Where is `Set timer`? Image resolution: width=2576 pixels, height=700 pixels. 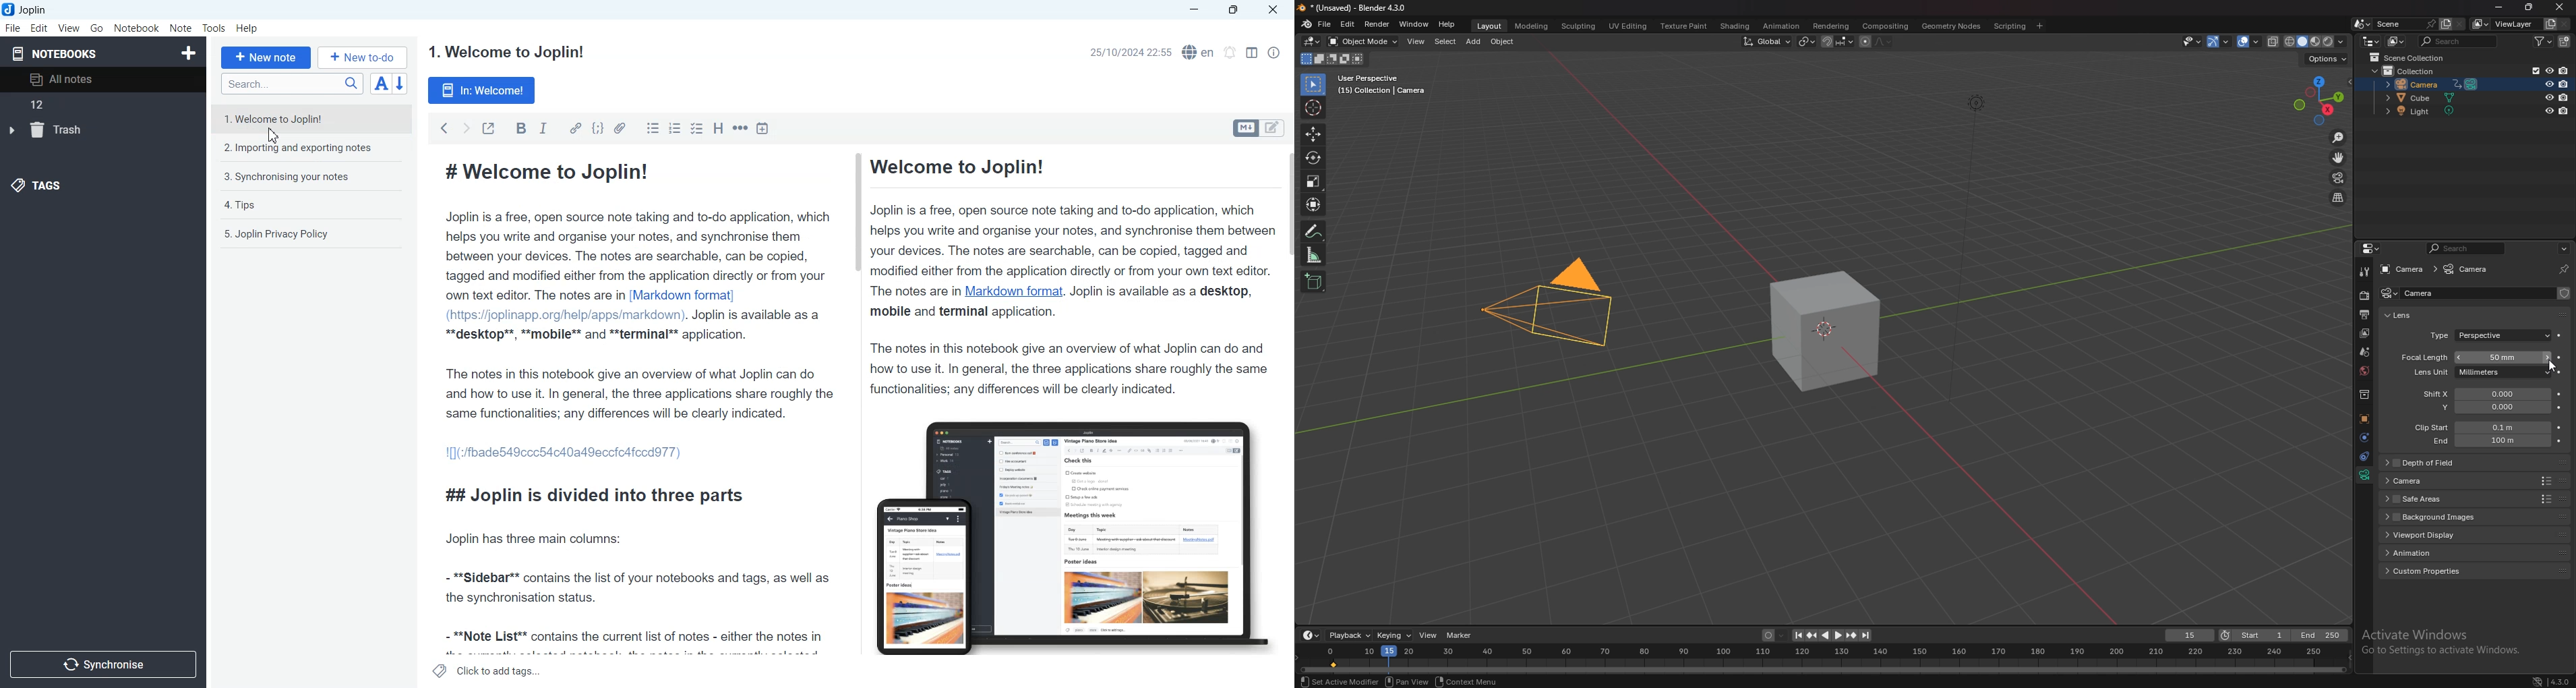 Set timer is located at coordinates (1230, 53).